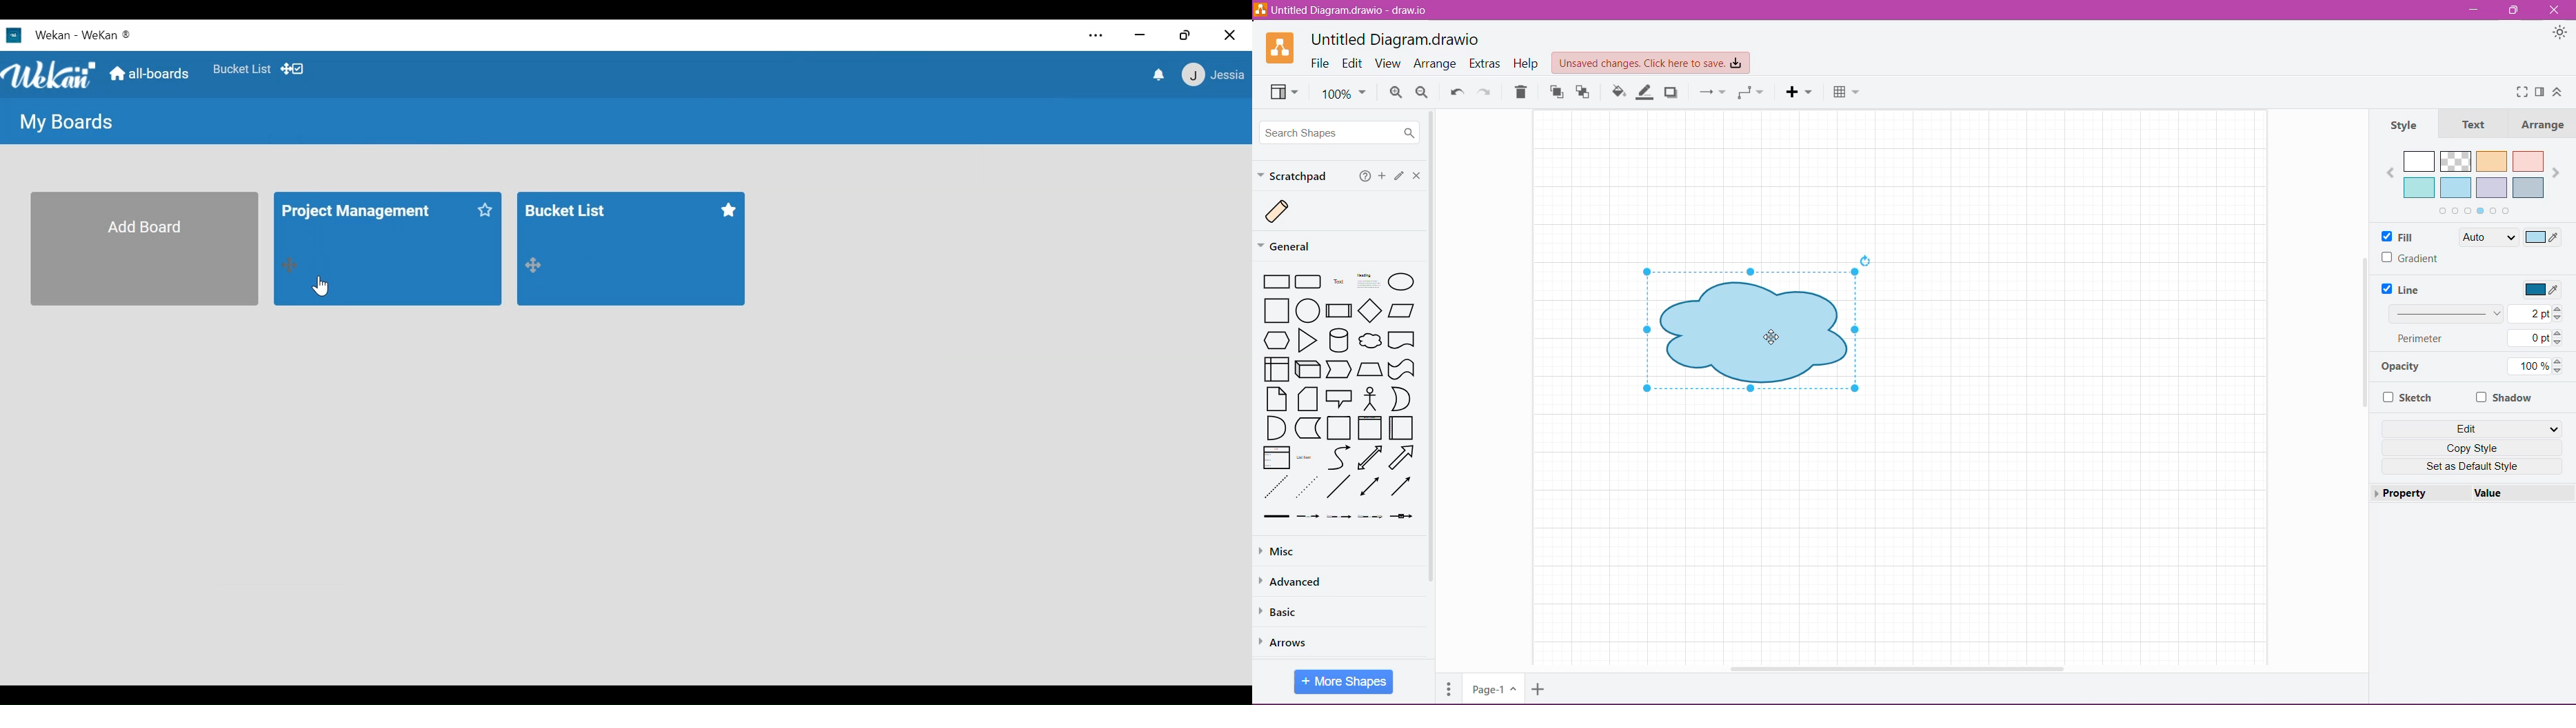 This screenshot has height=728, width=2576. I want to click on Fill Color, so click(2402, 237).